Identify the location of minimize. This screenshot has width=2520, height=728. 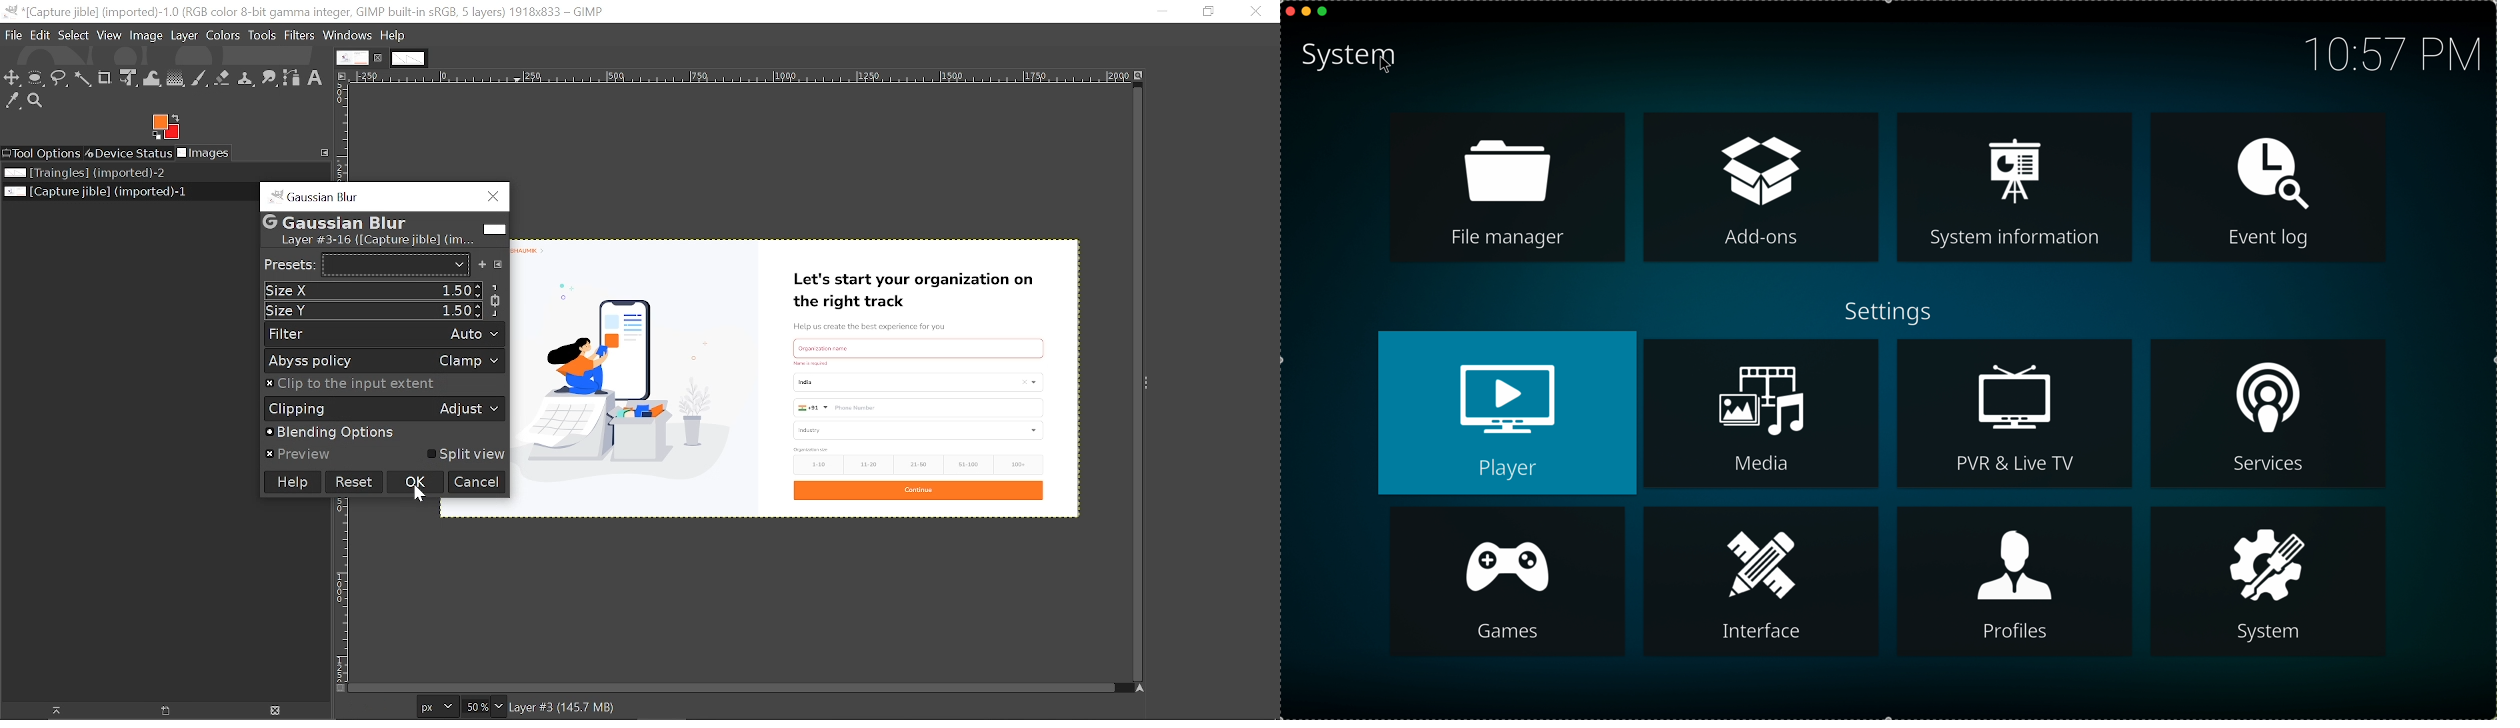
(1307, 13).